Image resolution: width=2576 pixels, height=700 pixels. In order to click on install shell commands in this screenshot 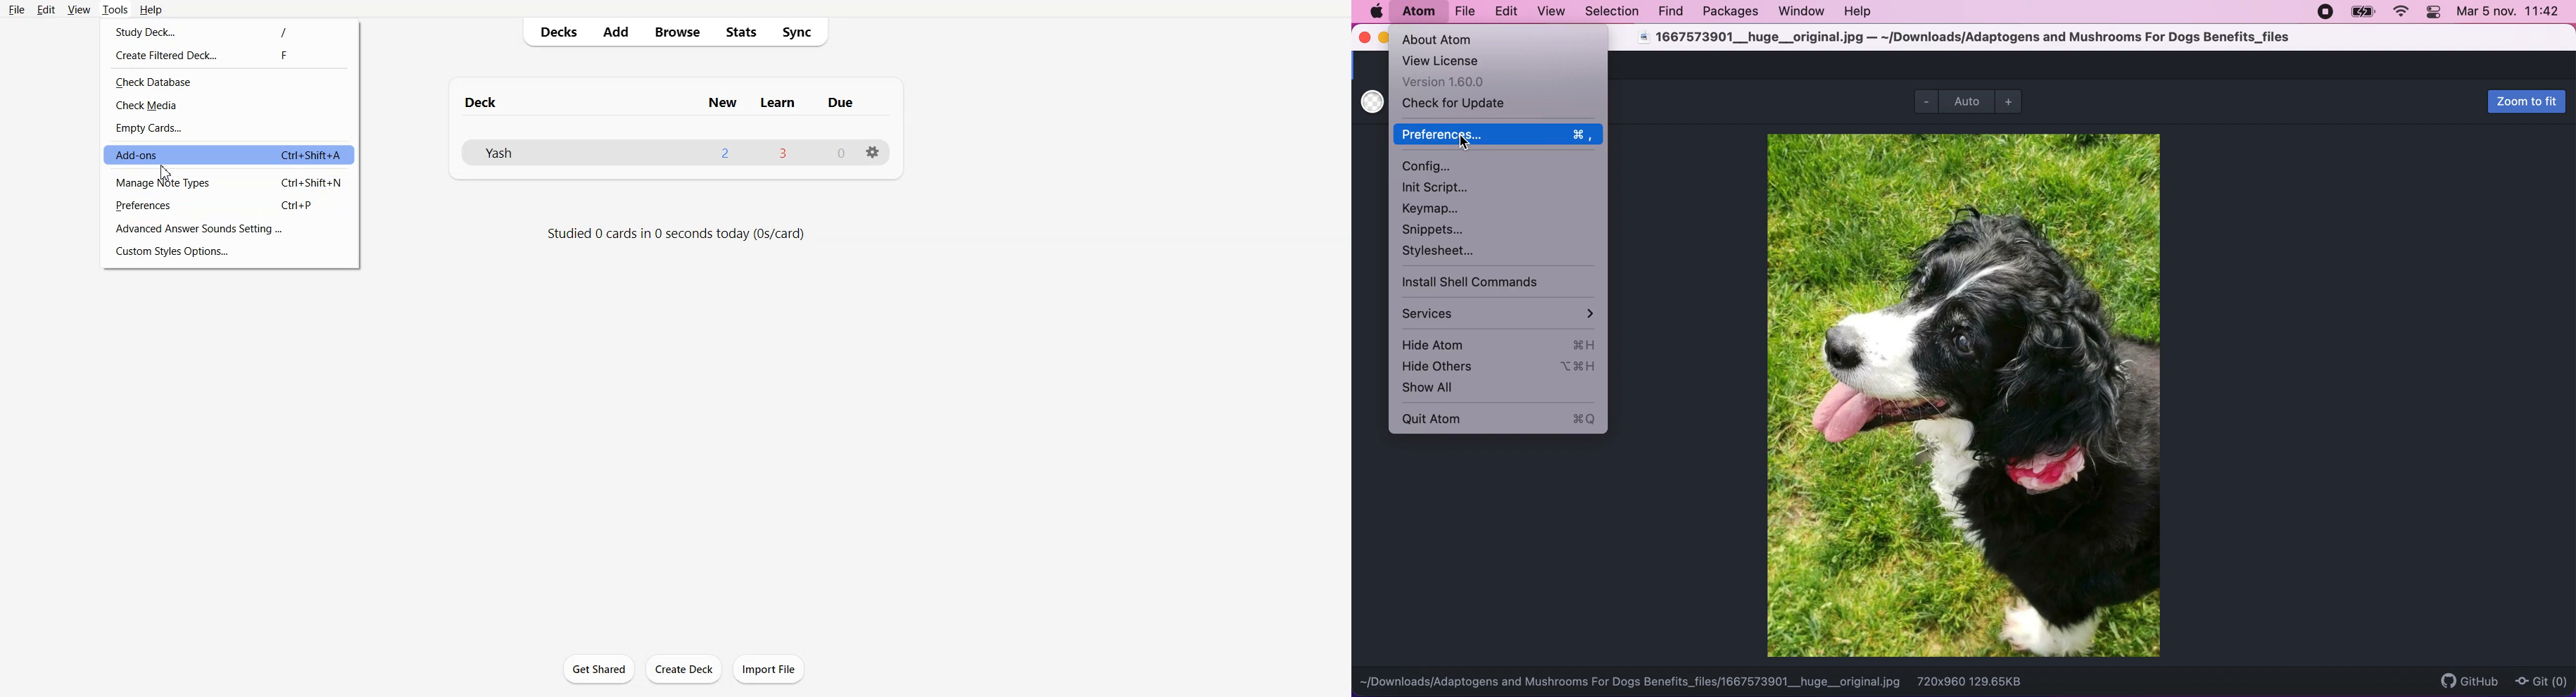, I will do `click(1490, 283)`.